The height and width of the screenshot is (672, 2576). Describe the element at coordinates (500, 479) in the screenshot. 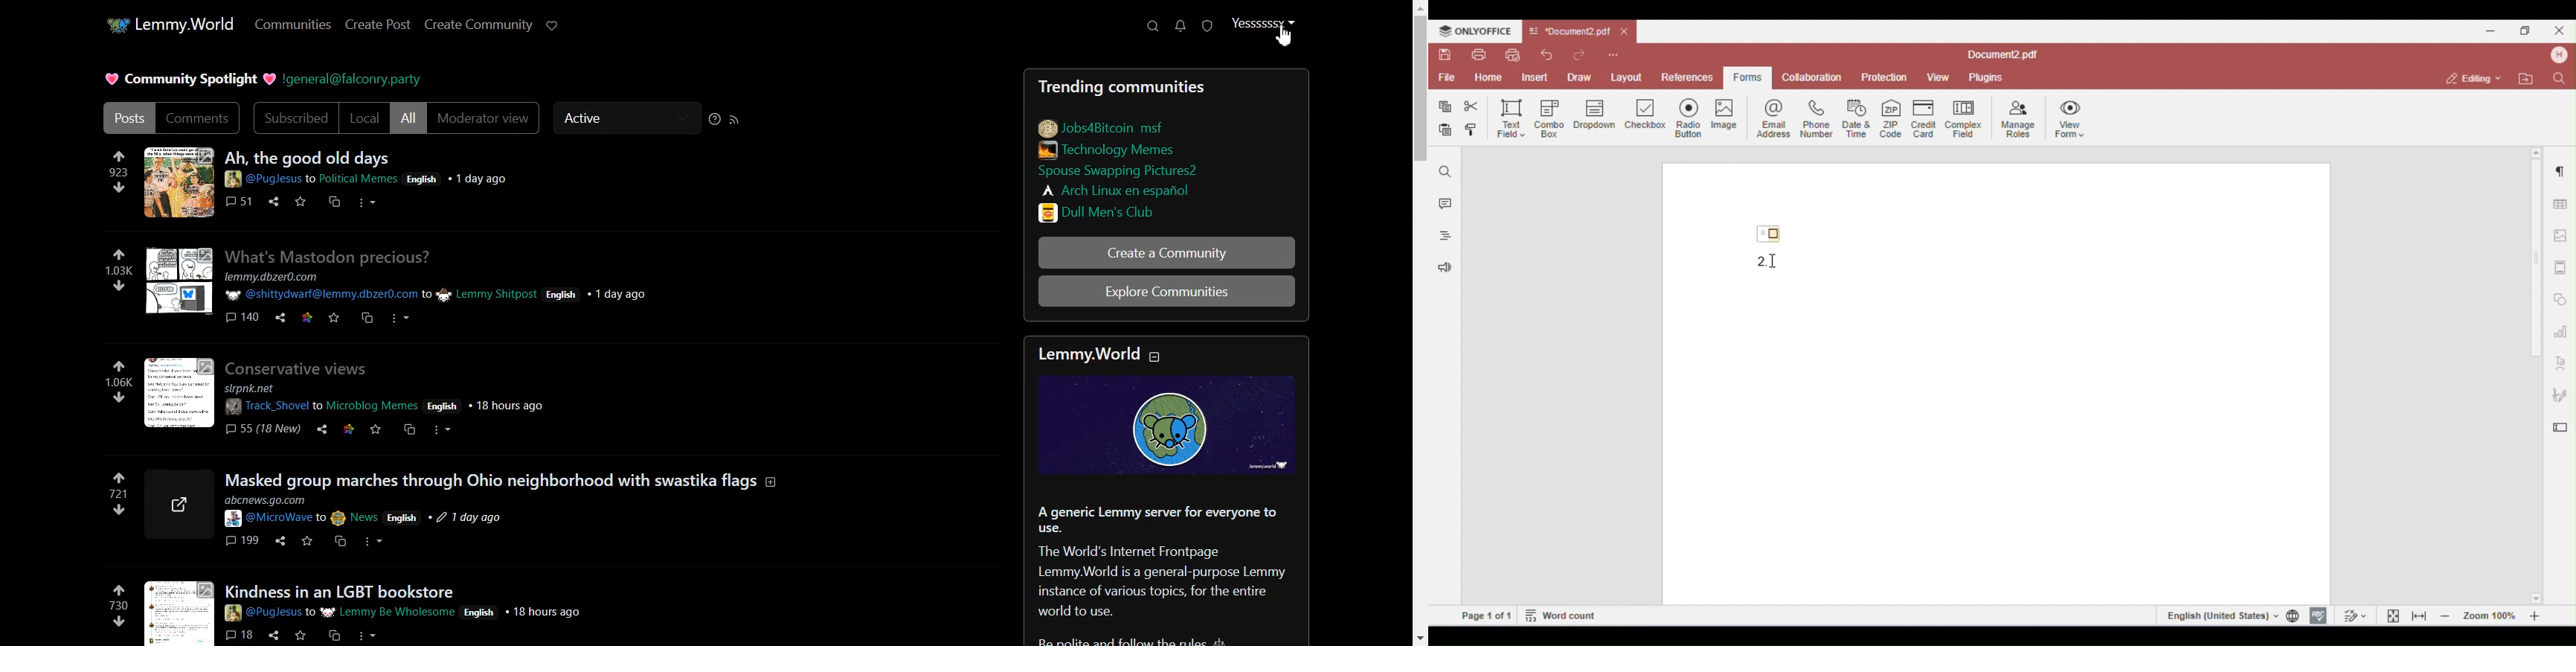

I see `` at that location.